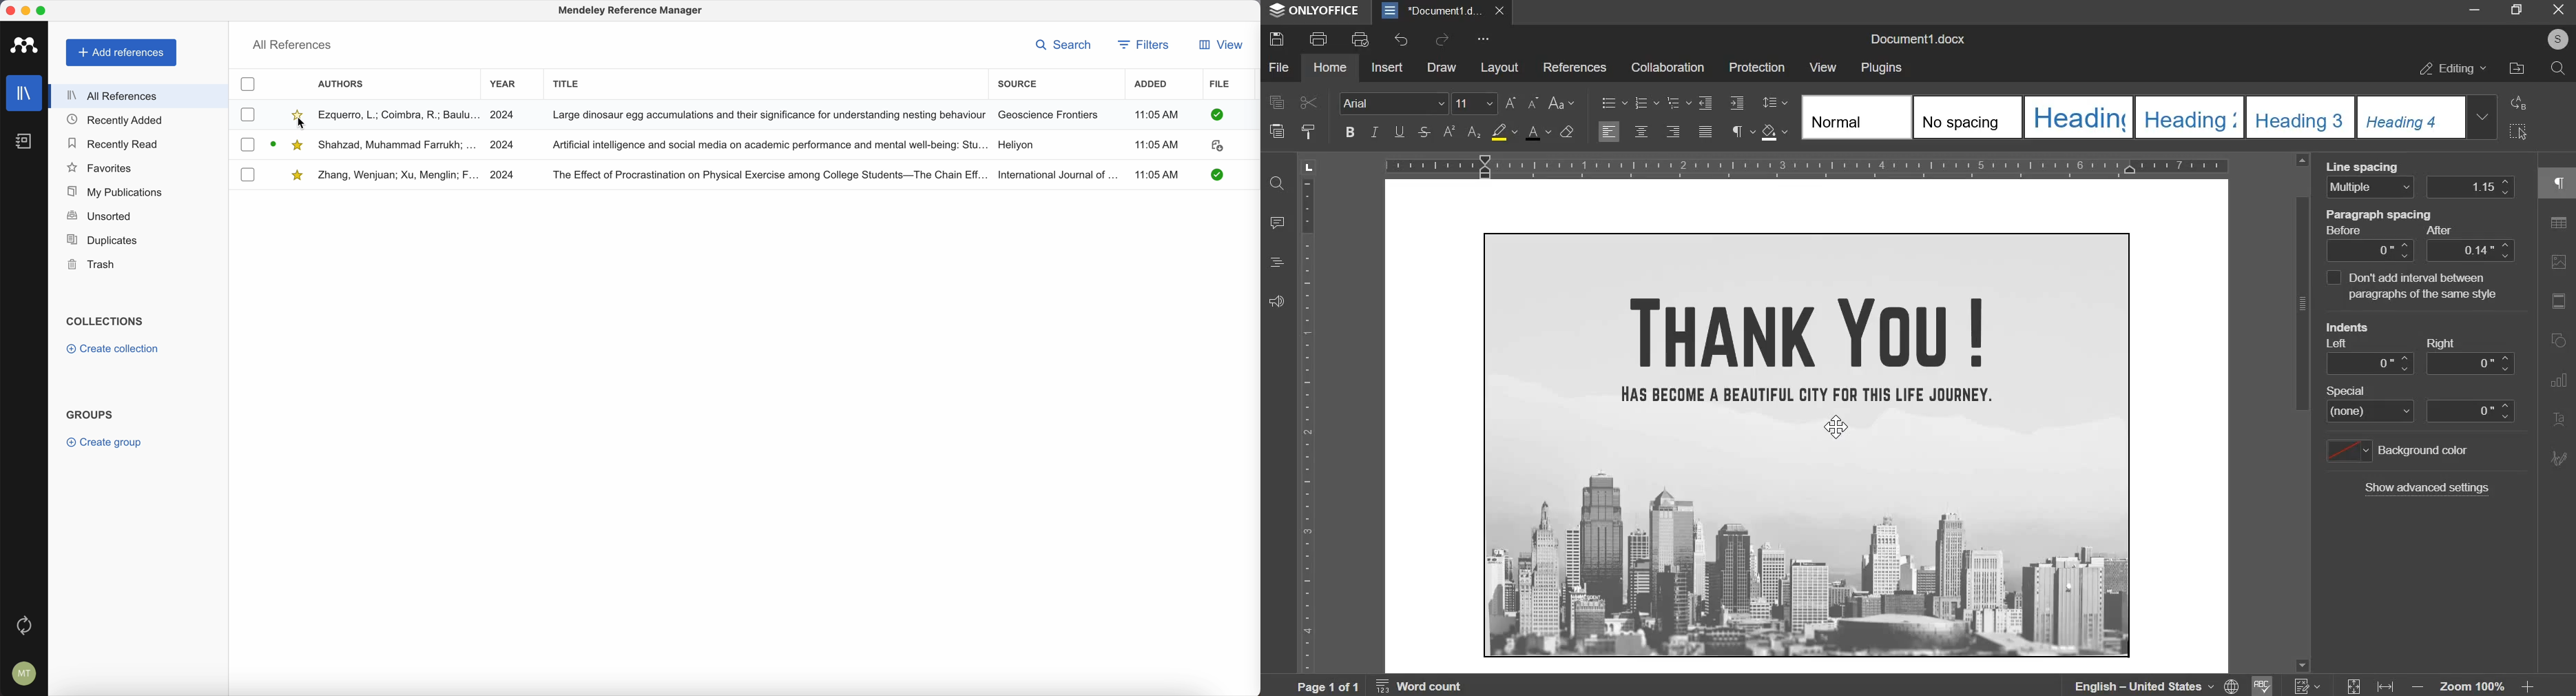 The image size is (2576, 700). Describe the element at coordinates (1561, 102) in the screenshot. I see `change case` at that location.